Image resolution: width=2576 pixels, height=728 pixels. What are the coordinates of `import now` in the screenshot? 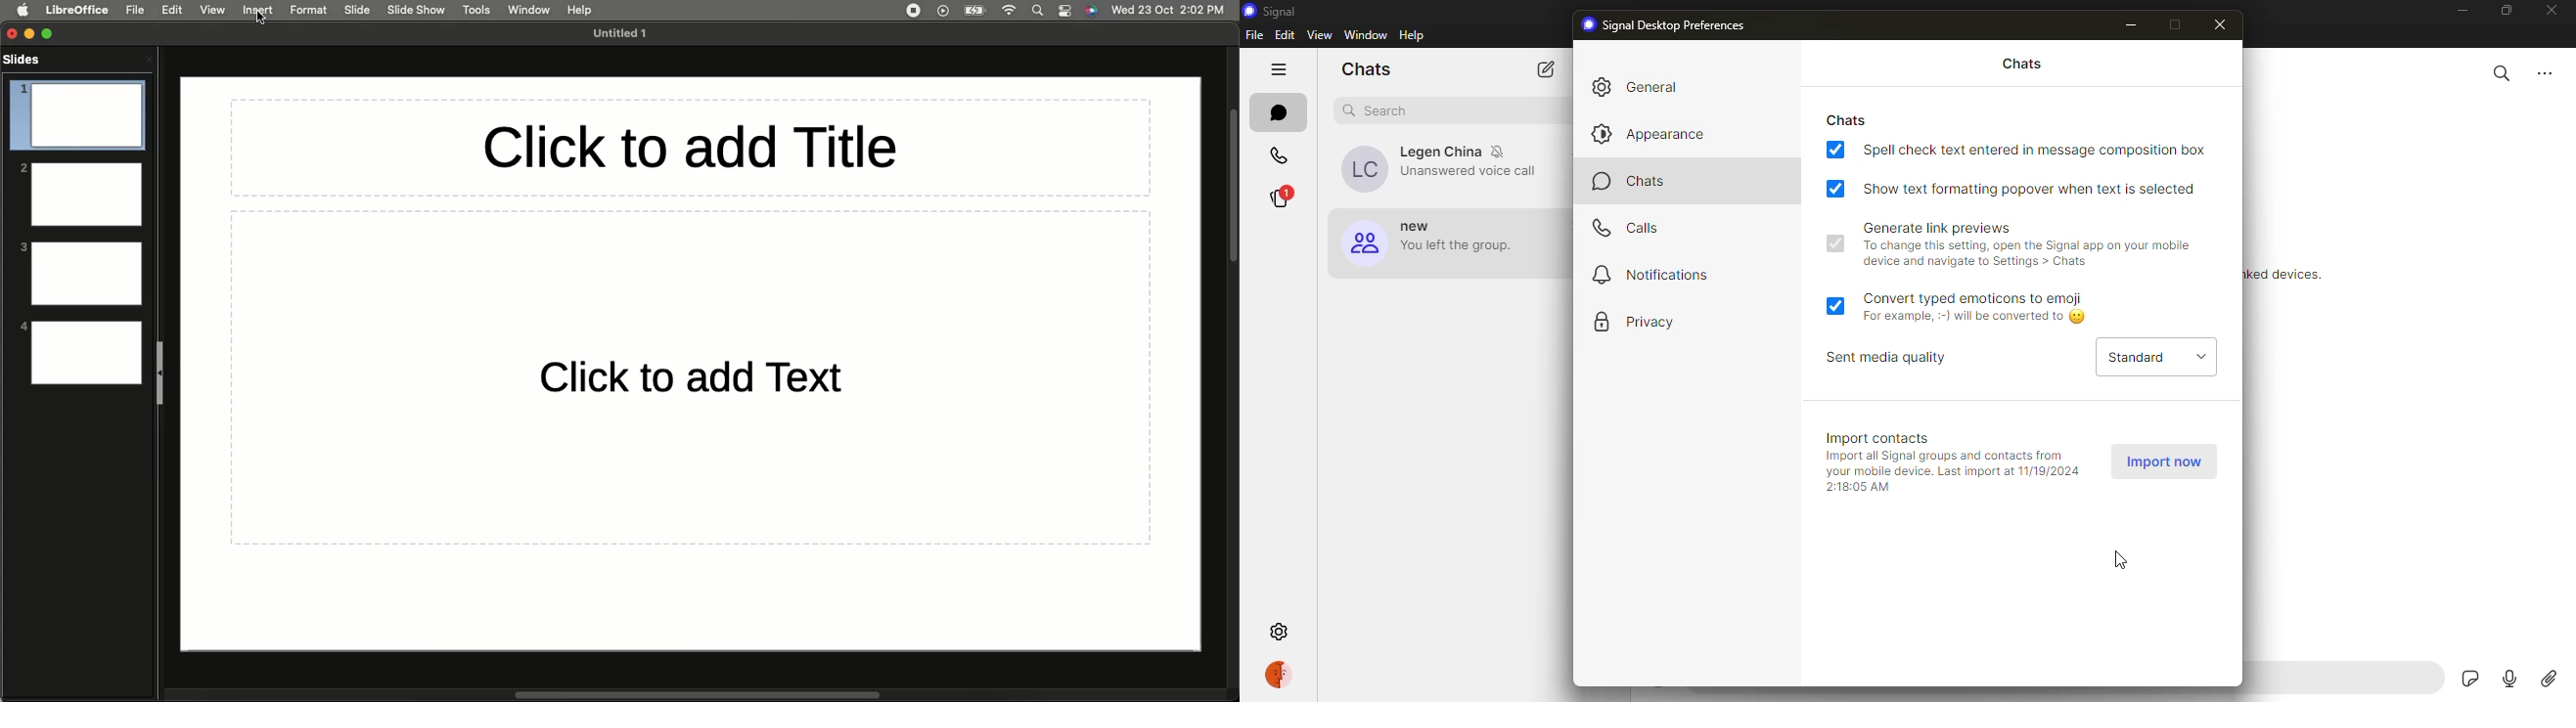 It's located at (2162, 461).